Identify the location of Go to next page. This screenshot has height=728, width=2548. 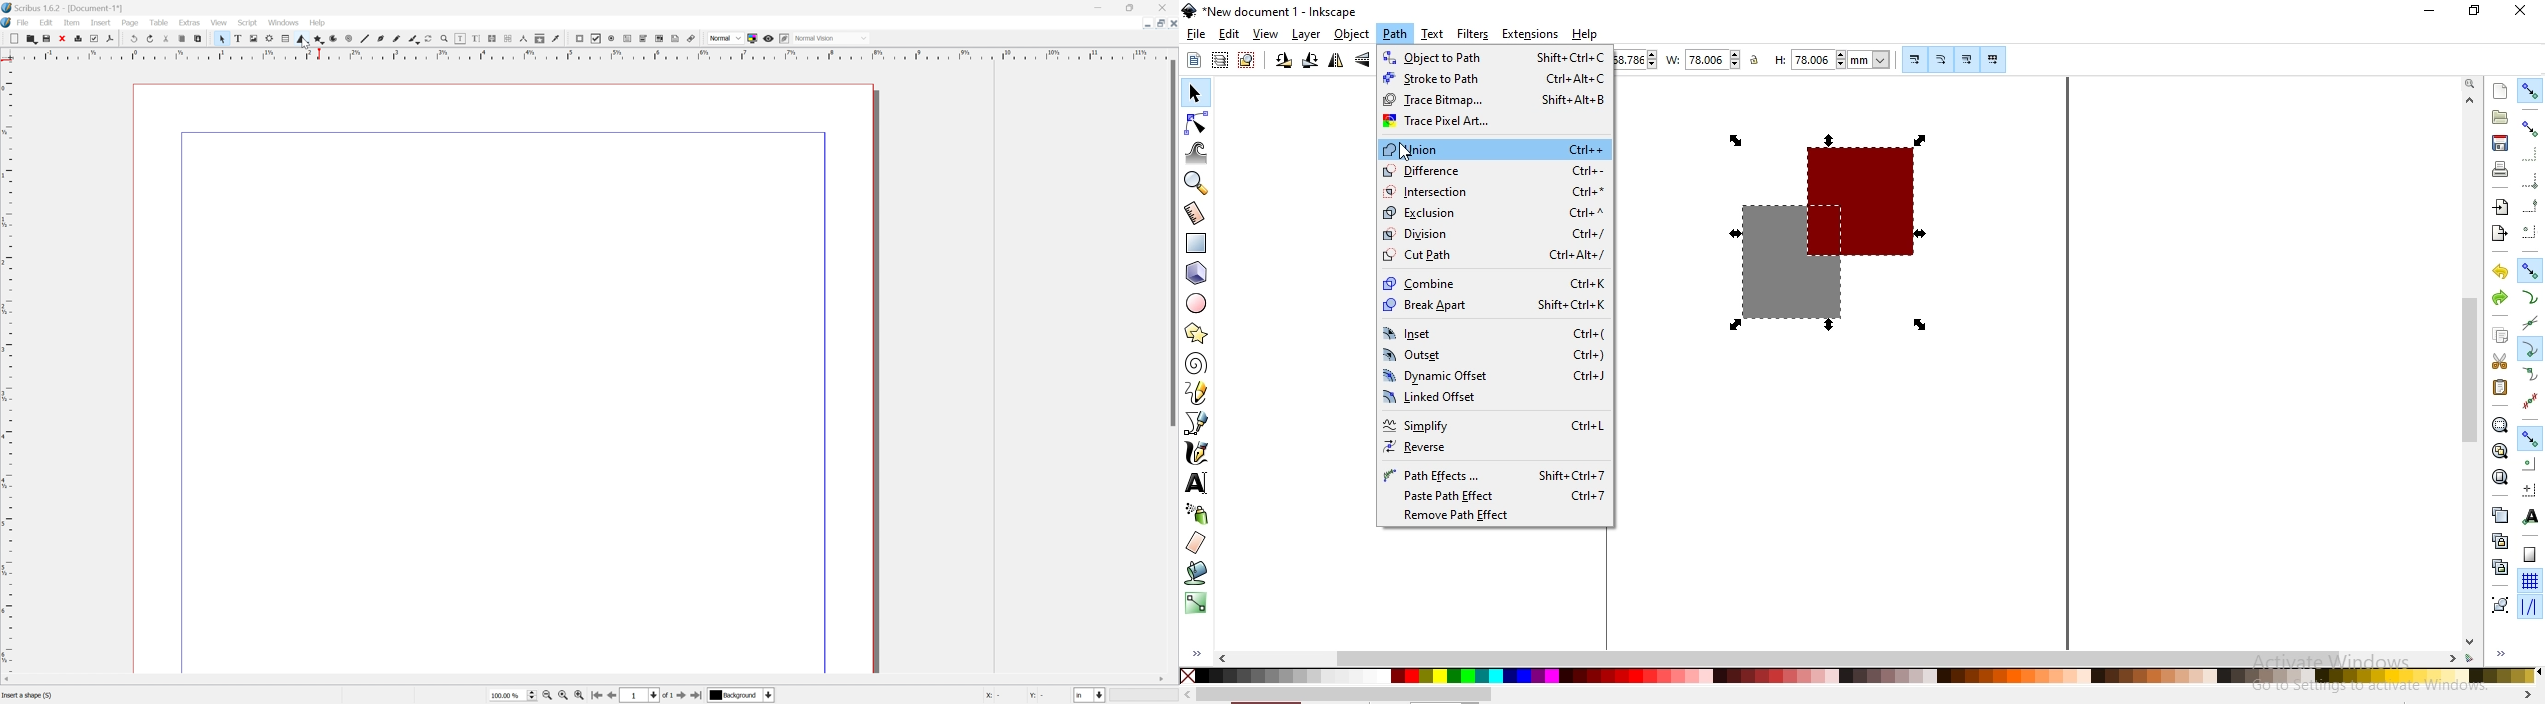
(682, 696).